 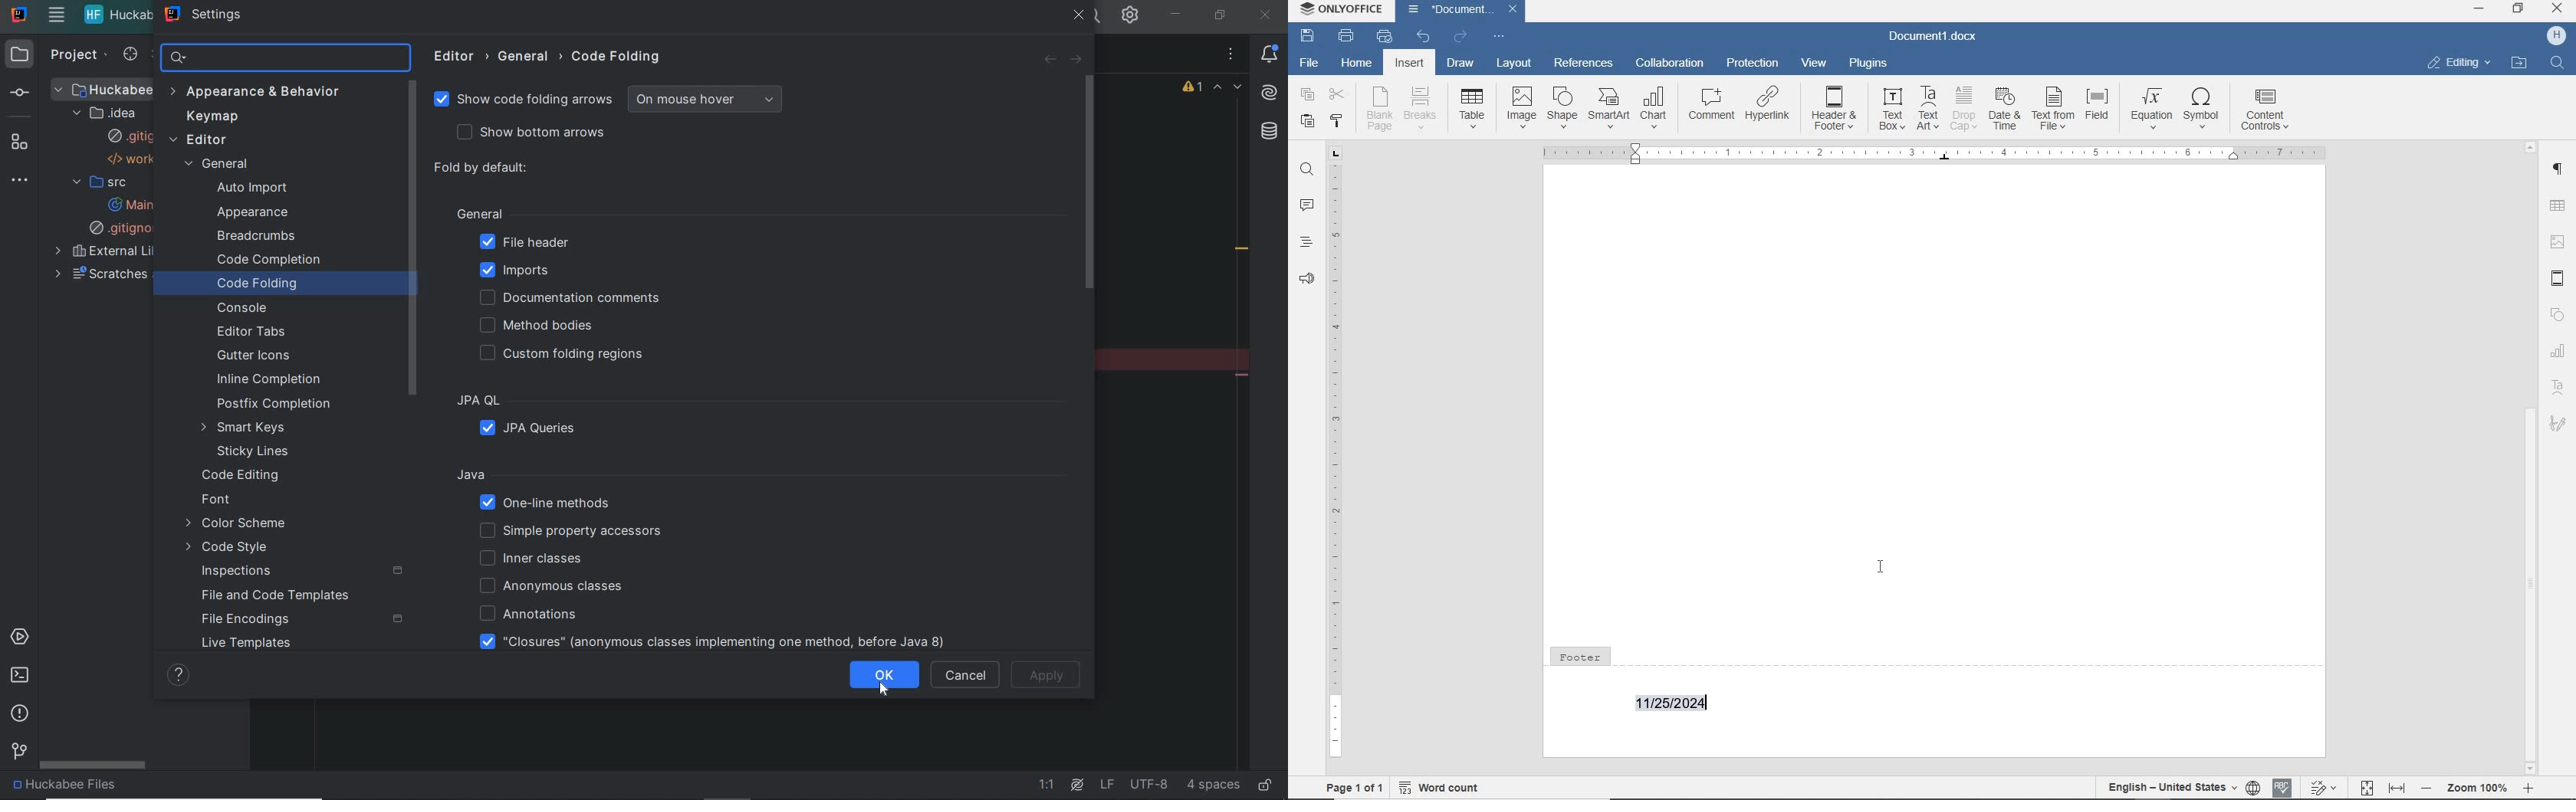 What do you see at coordinates (1870, 64) in the screenshot?
I see `plugins` at bounding box center [1870, 64].